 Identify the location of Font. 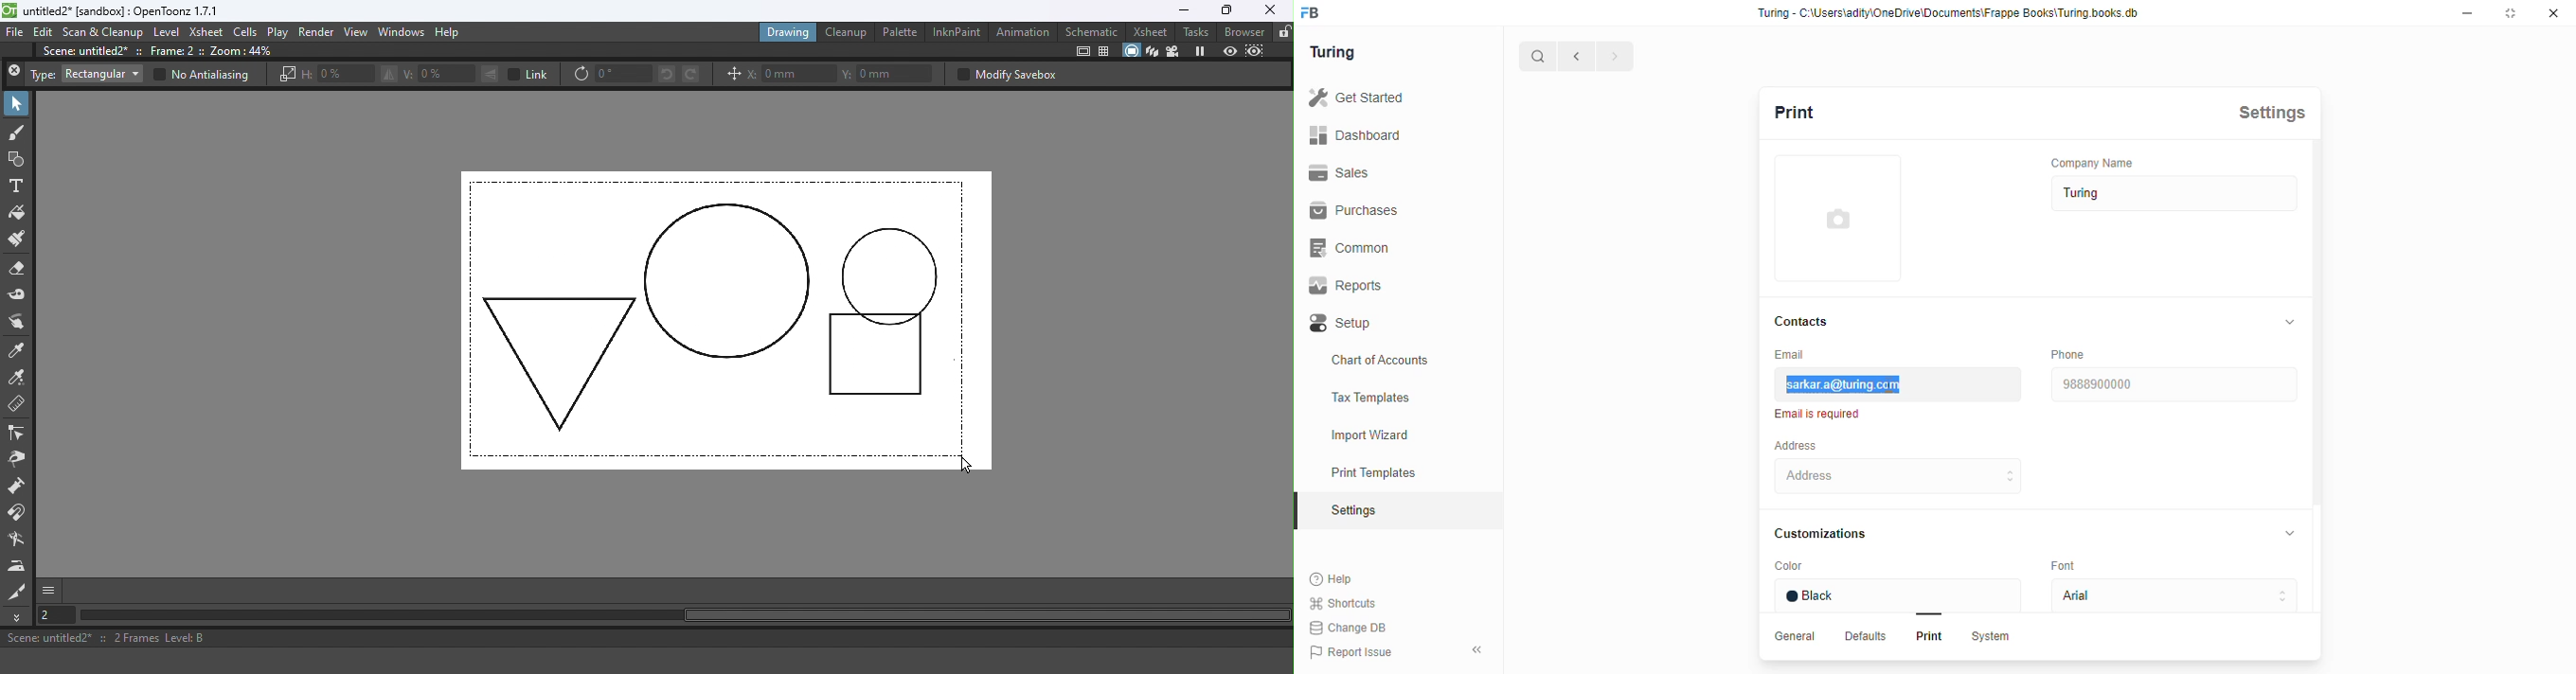
(2073, 567).